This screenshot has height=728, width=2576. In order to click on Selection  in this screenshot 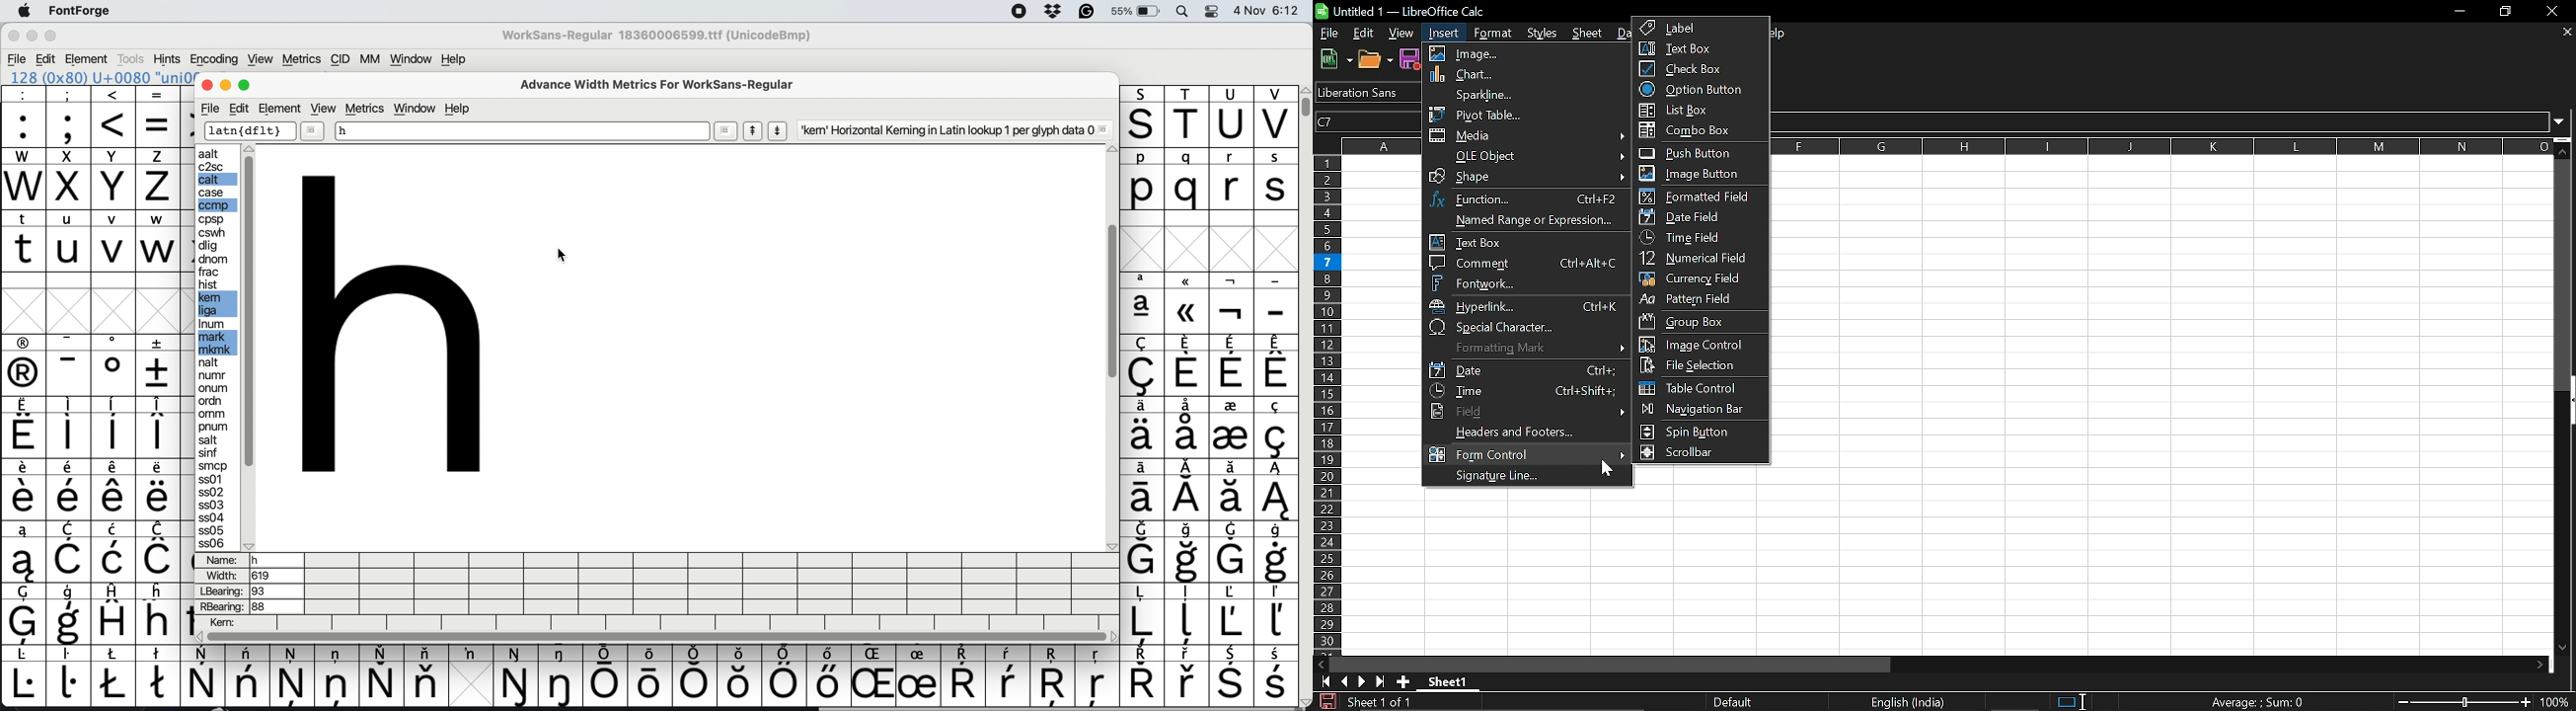, I will do `click(2065, 702)`.